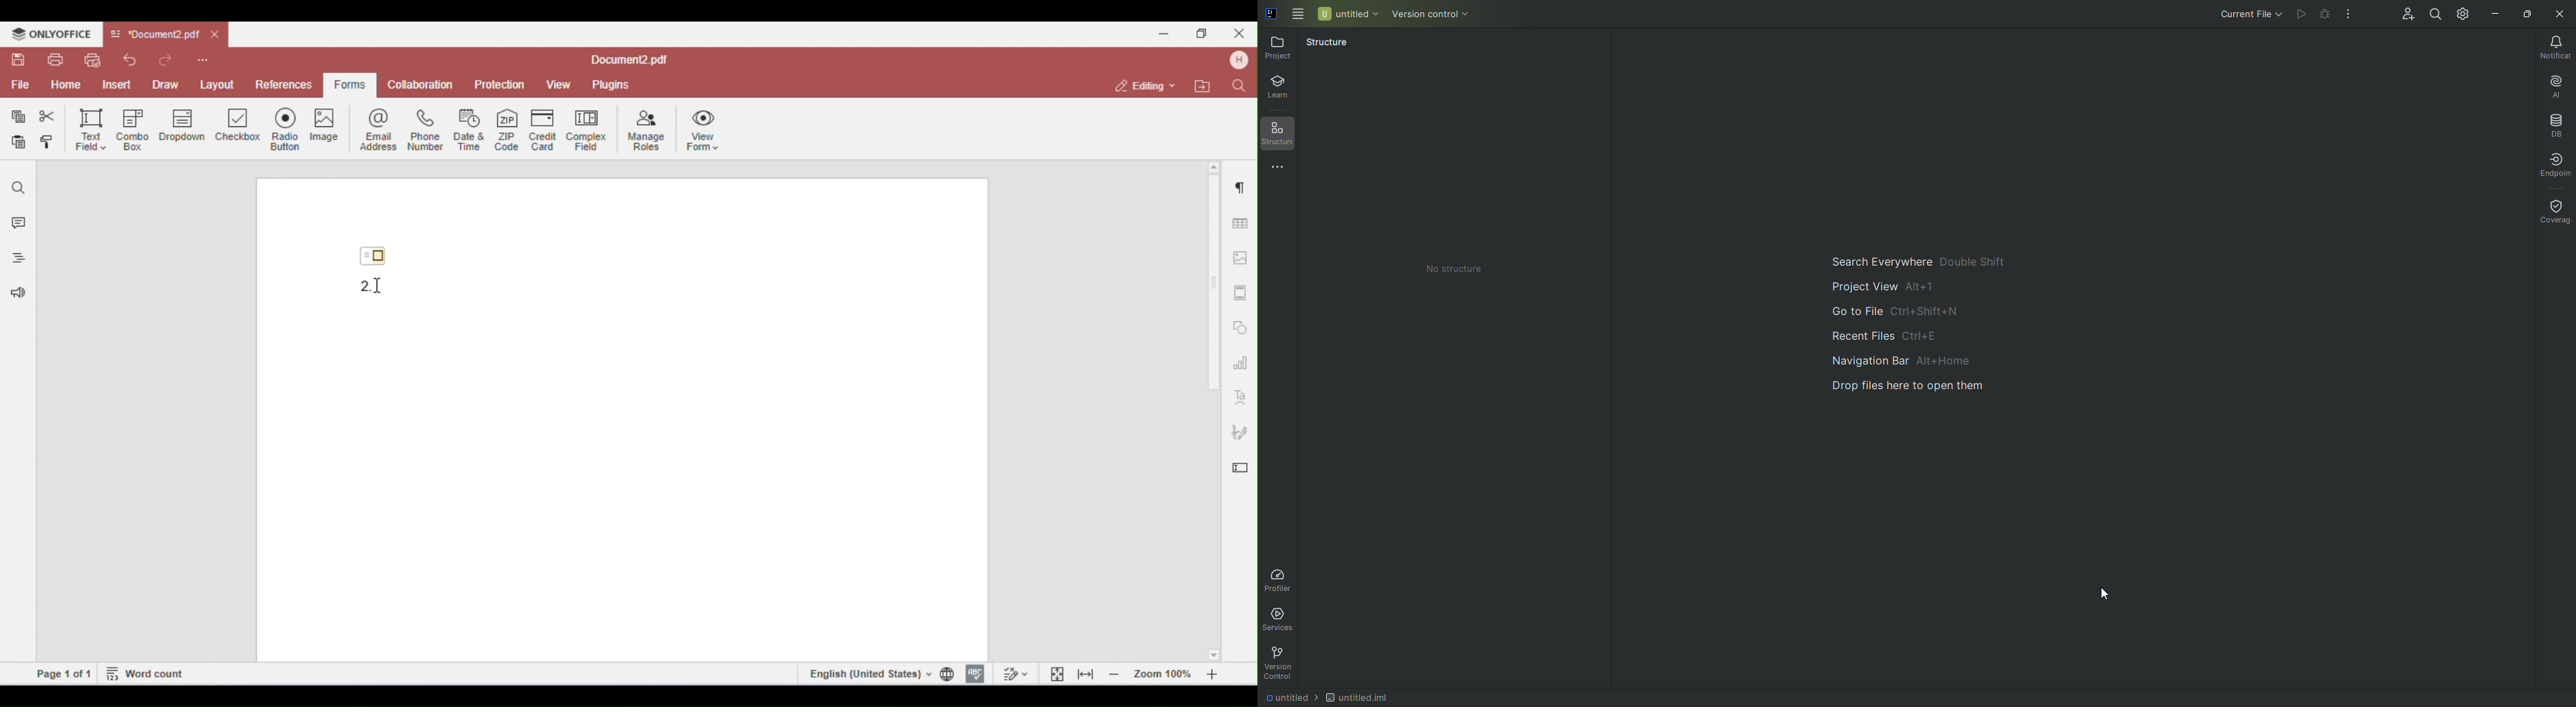 Image resolution: width=2576 pixels, height=728 pixels. I want to click on Close, so click(2560, 15).